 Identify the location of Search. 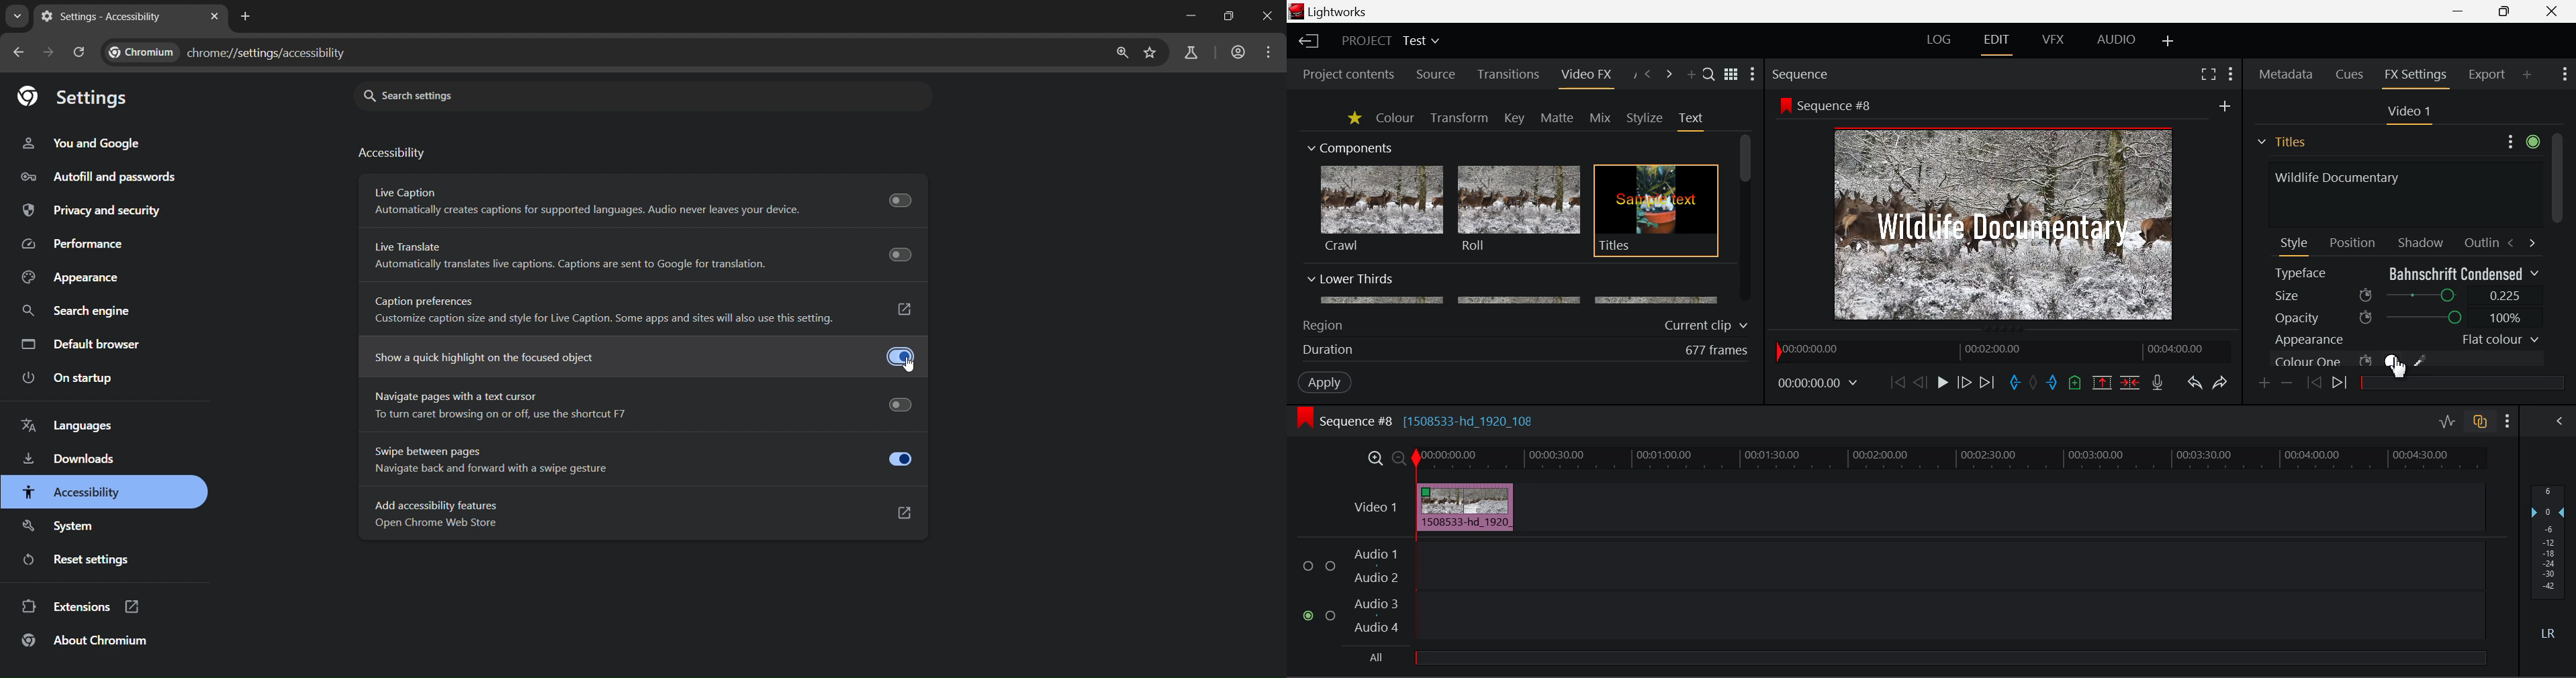
(1710, 73).